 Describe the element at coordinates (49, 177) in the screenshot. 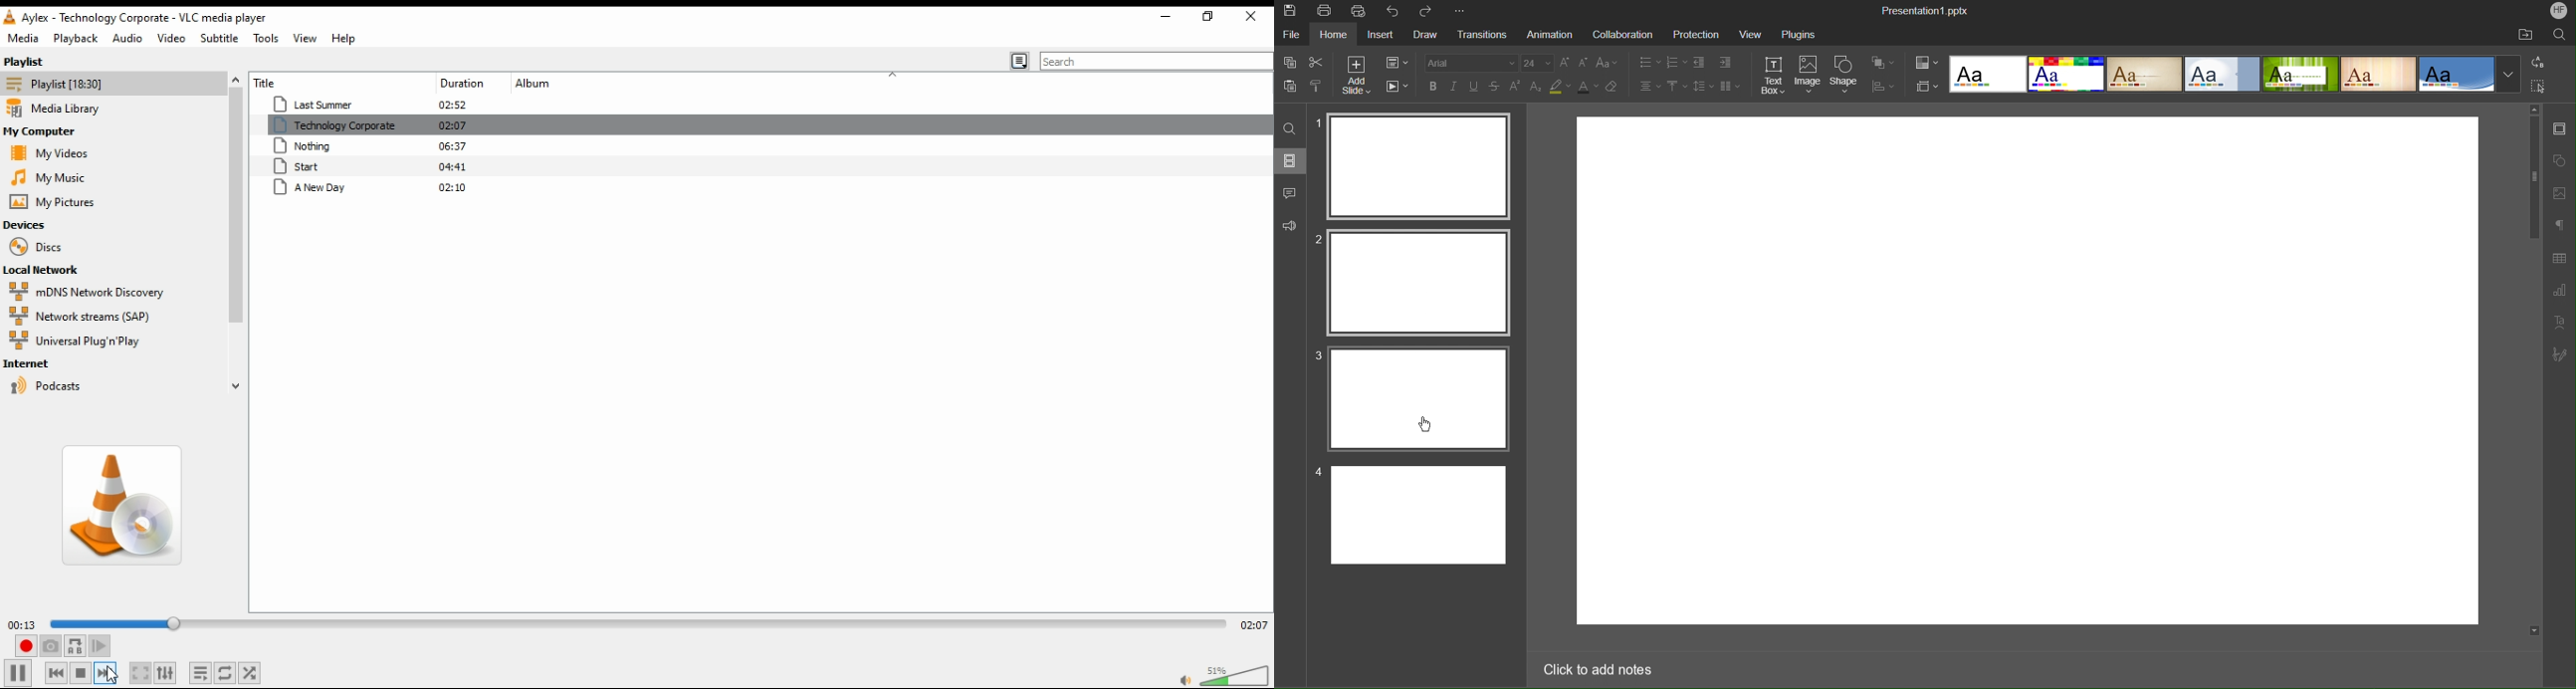

I see `my music` at that location.